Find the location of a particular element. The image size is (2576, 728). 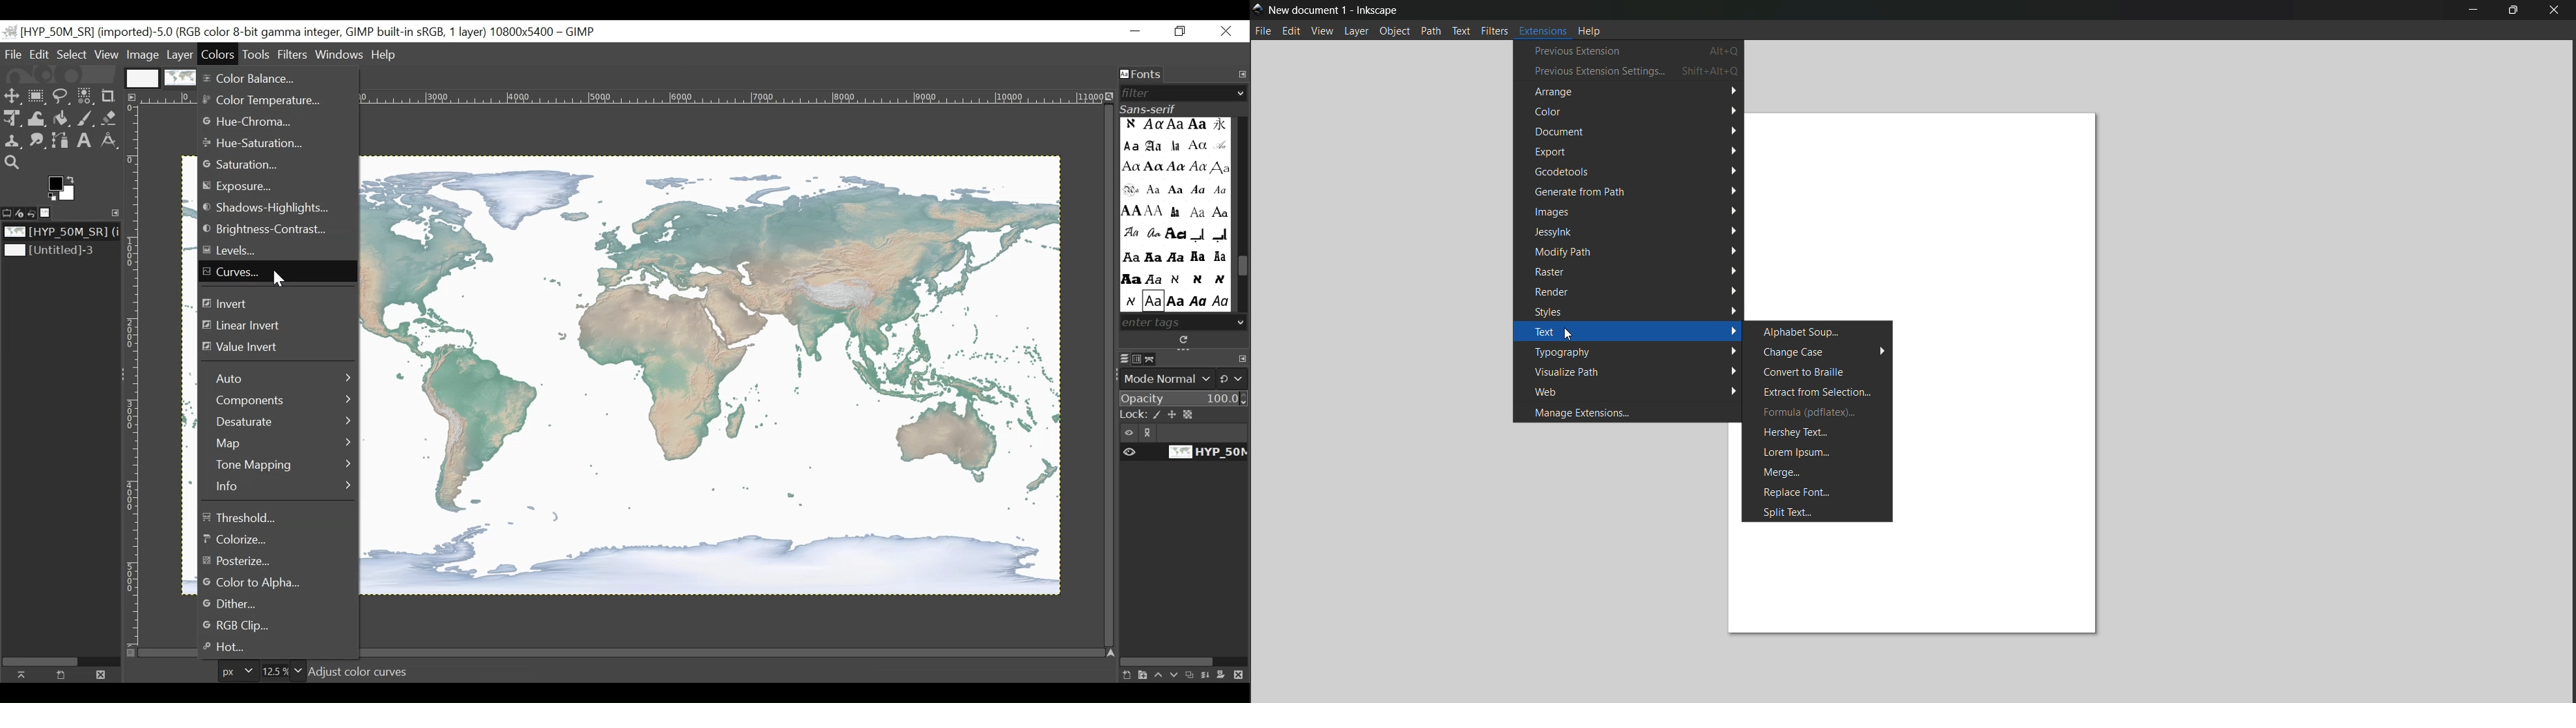

Auto is located at coordinates (279, 378).